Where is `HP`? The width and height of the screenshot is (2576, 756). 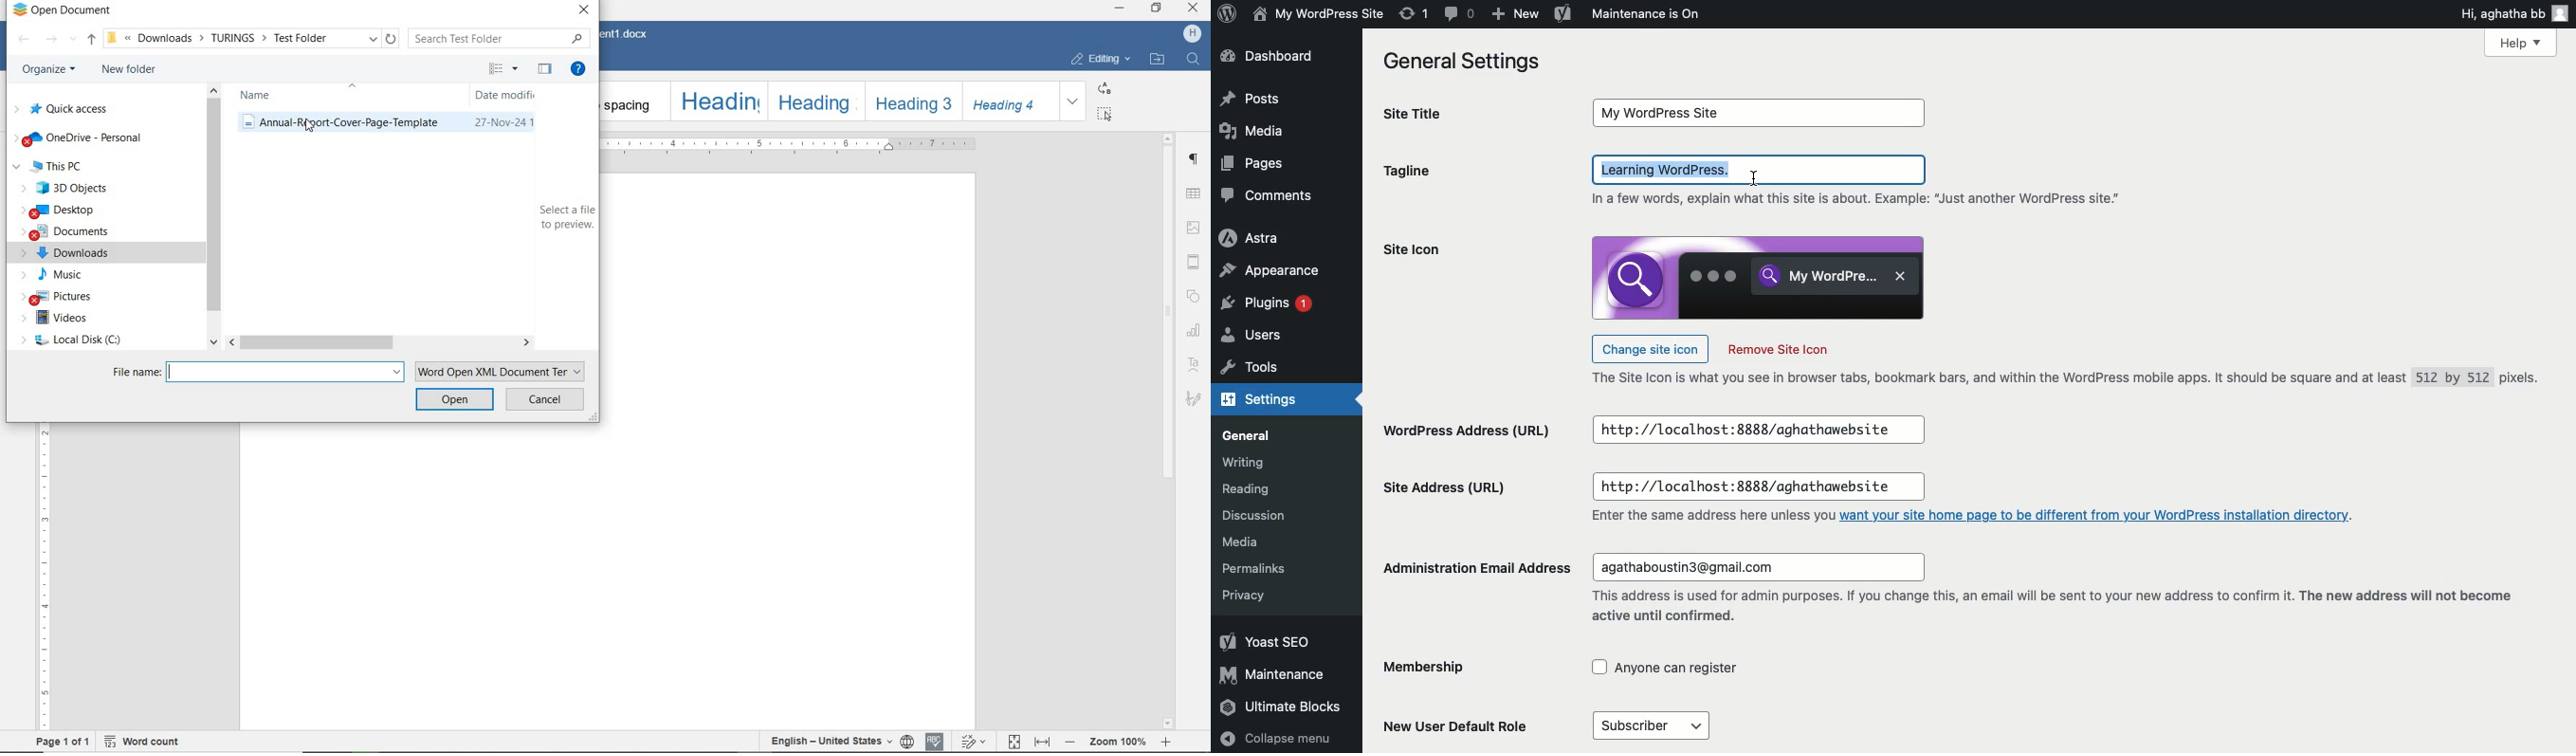 HP is located at coordinates (1190, 35).